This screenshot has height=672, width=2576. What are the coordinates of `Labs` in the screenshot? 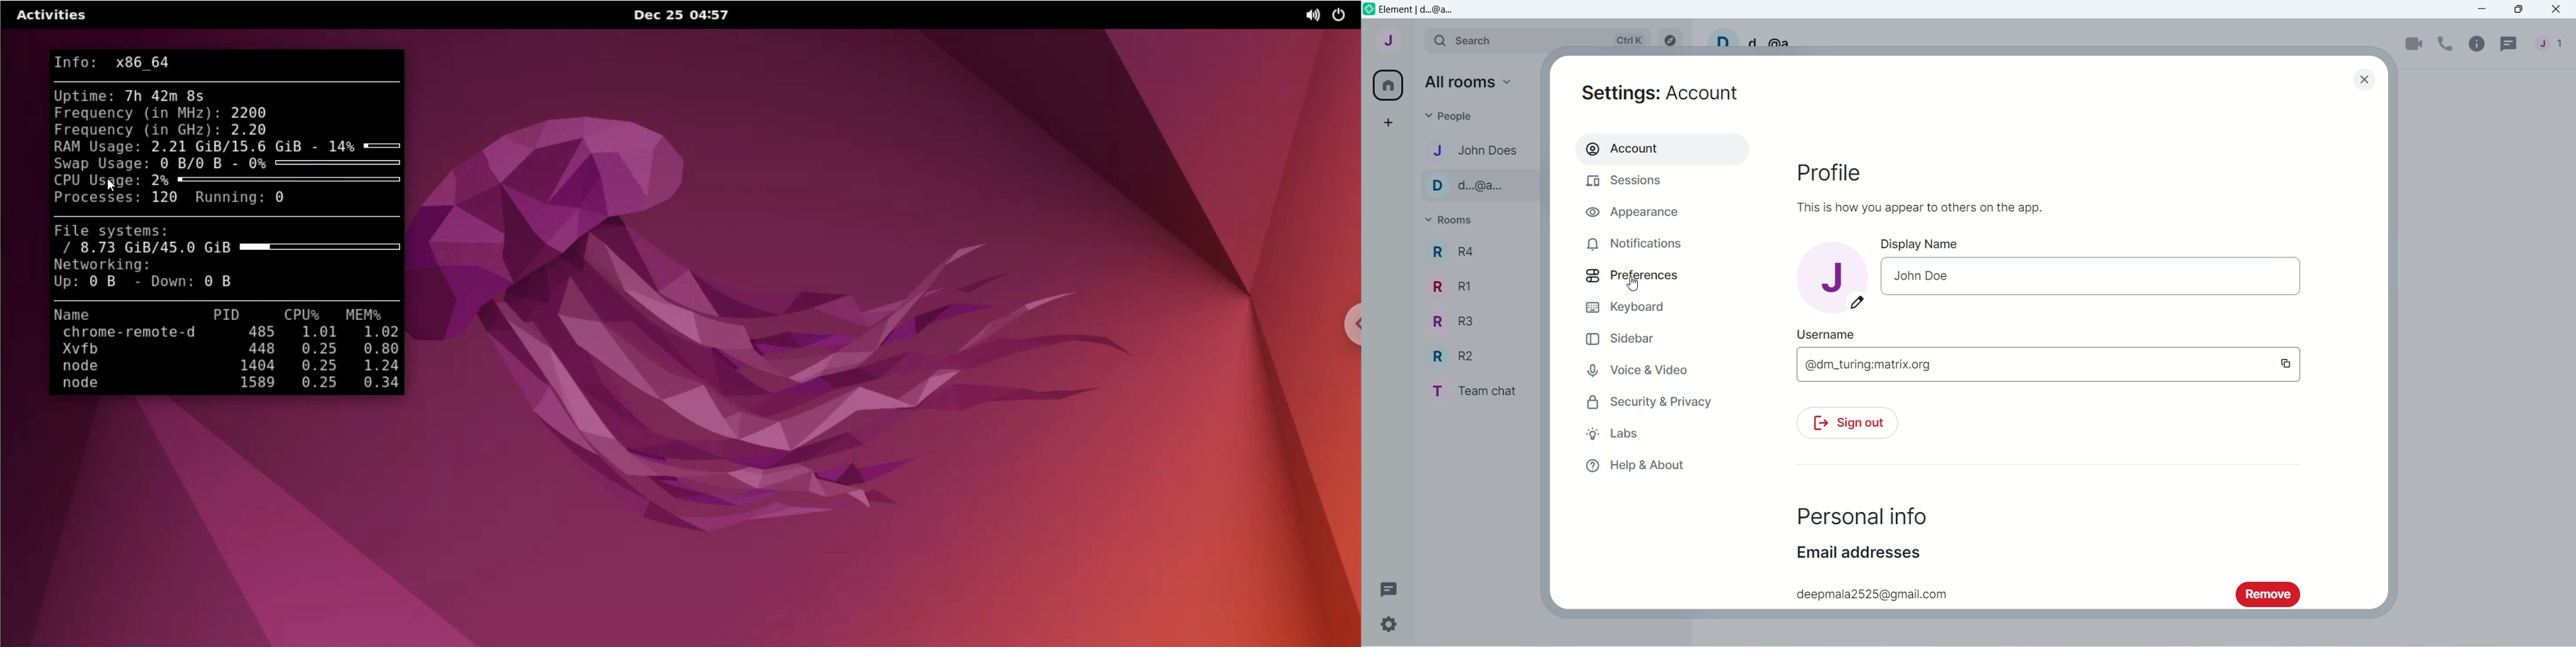 It's located at (1634, 433).